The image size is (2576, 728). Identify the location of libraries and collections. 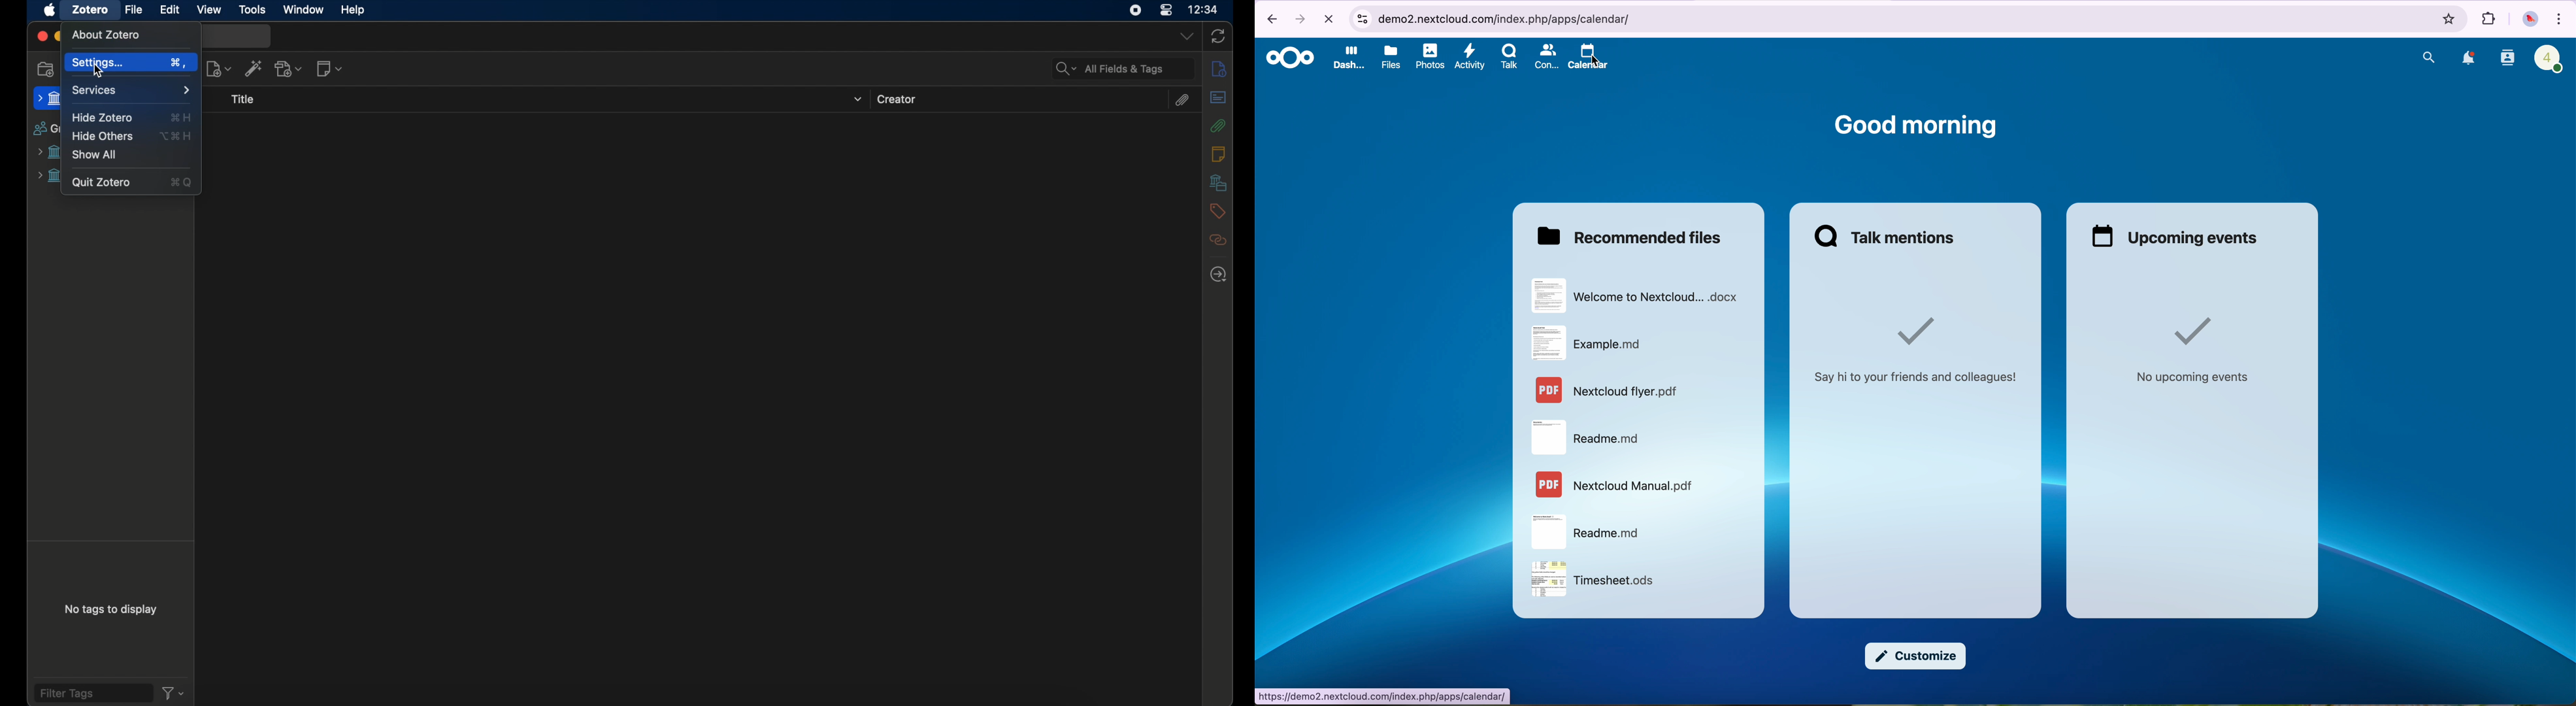
(1217, 183).